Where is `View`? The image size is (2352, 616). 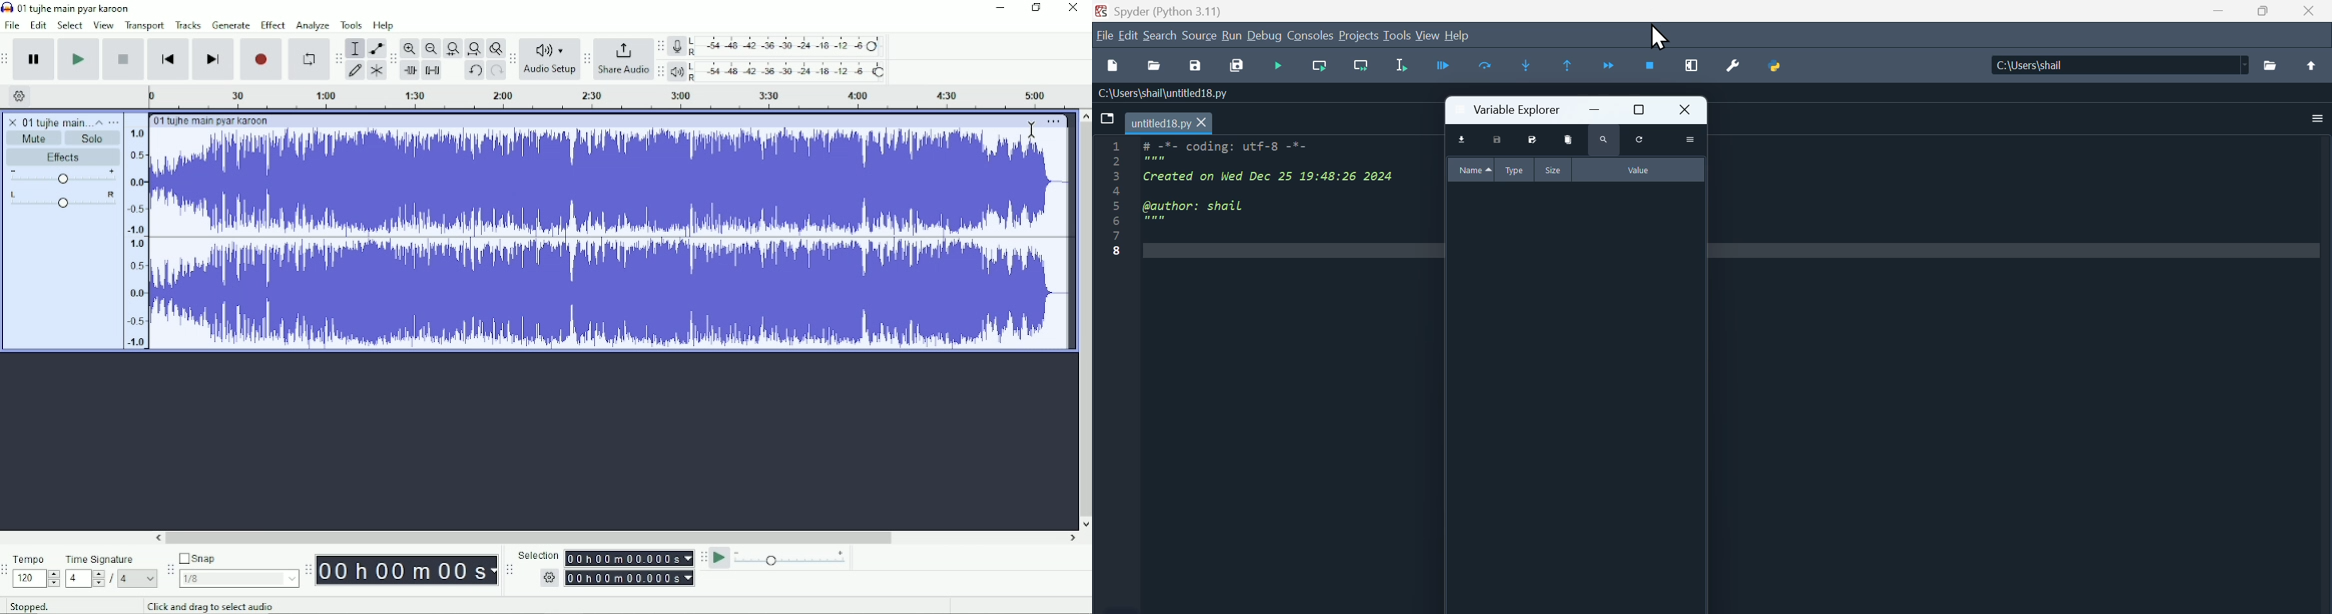 View is located at coordinates (1427, 36).